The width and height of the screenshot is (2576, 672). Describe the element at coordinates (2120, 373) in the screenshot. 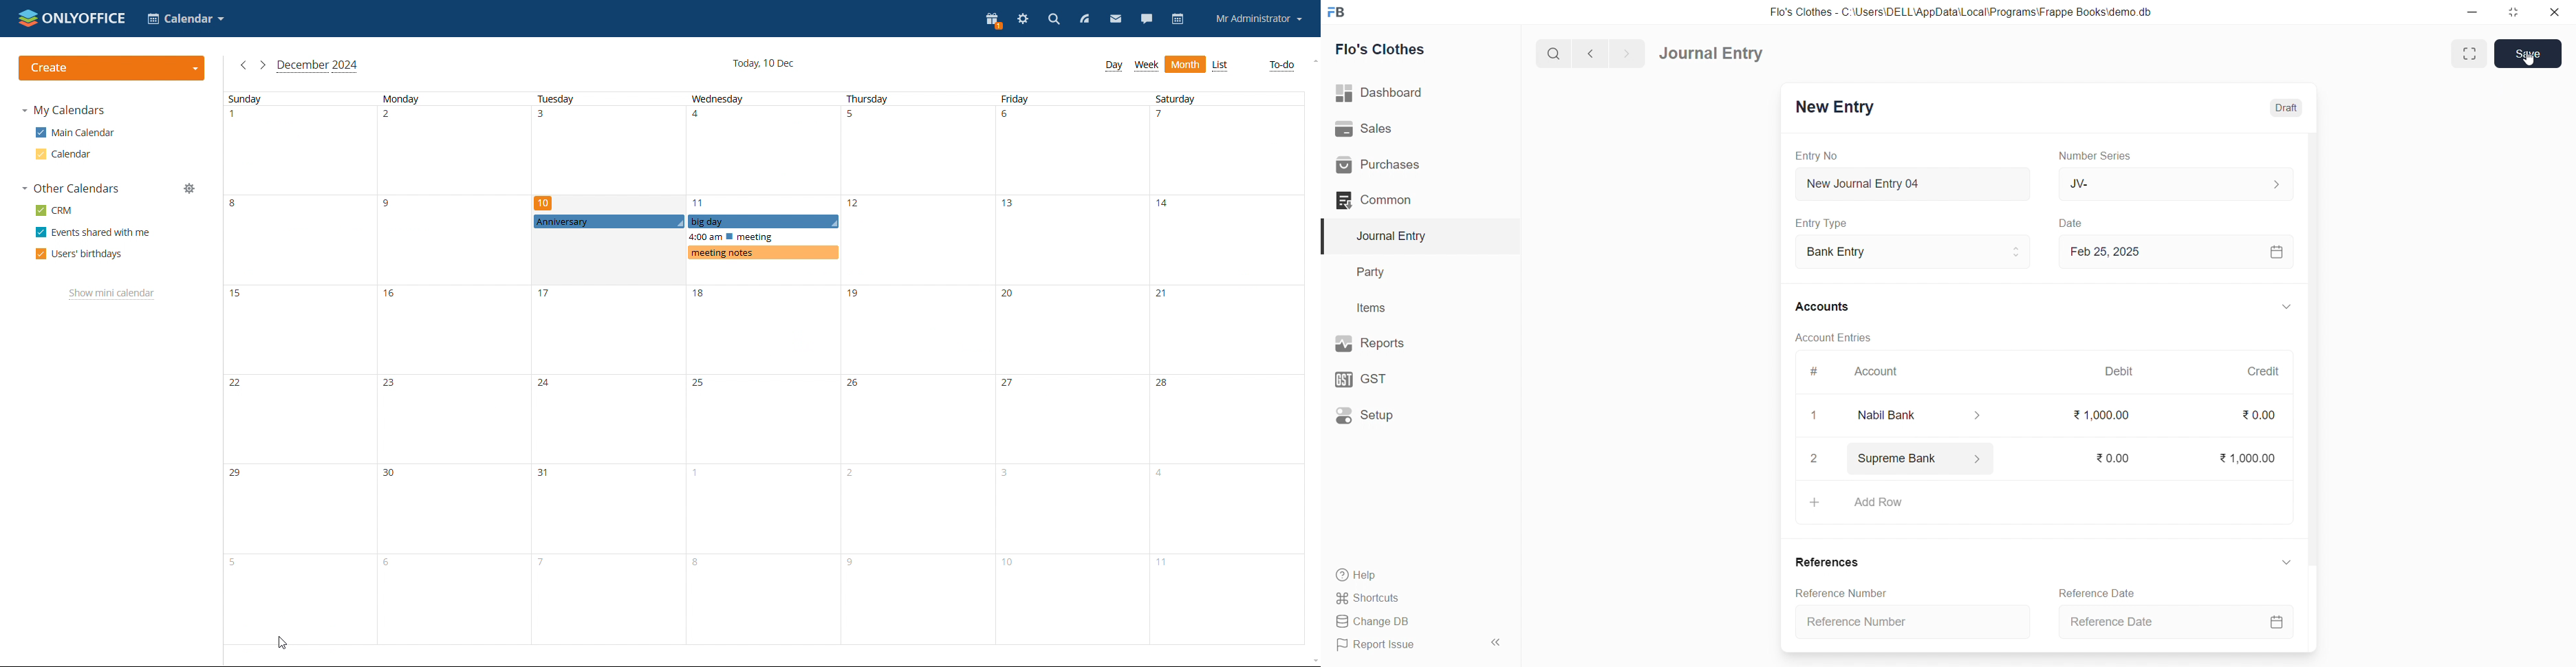

I see `Debit` at that location.